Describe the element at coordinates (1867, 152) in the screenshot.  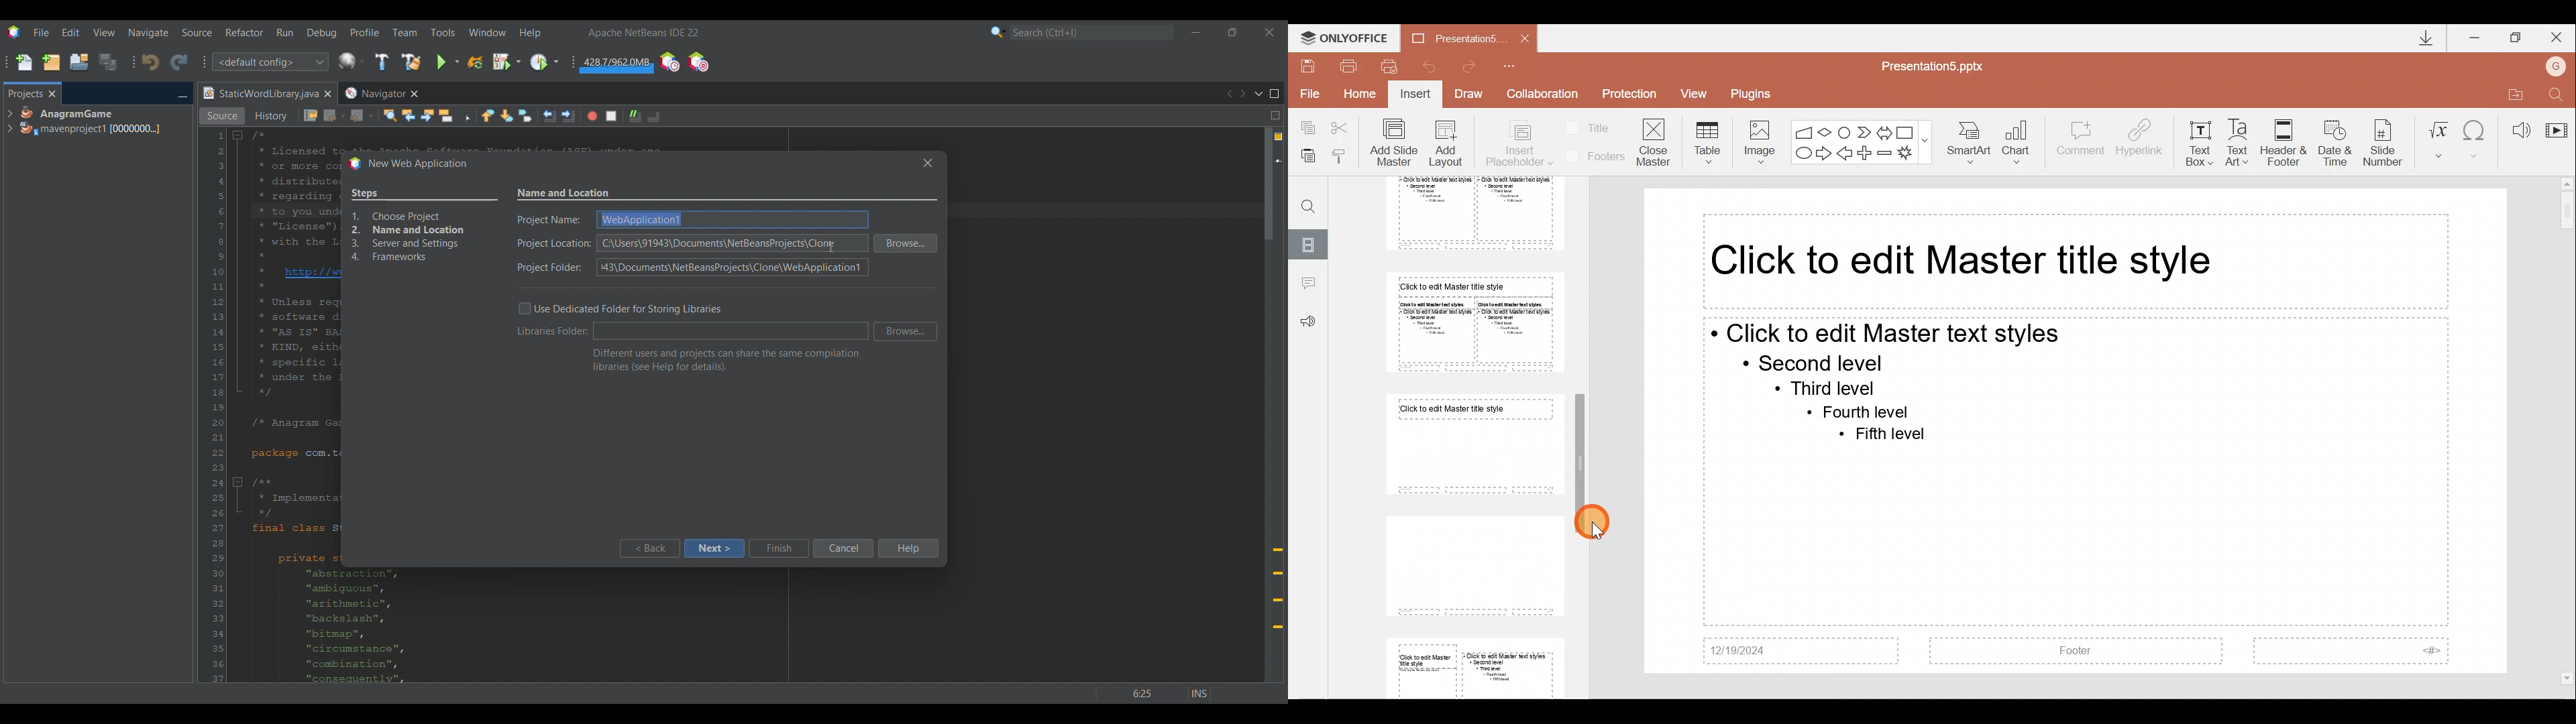
I see `Plus` at that location.